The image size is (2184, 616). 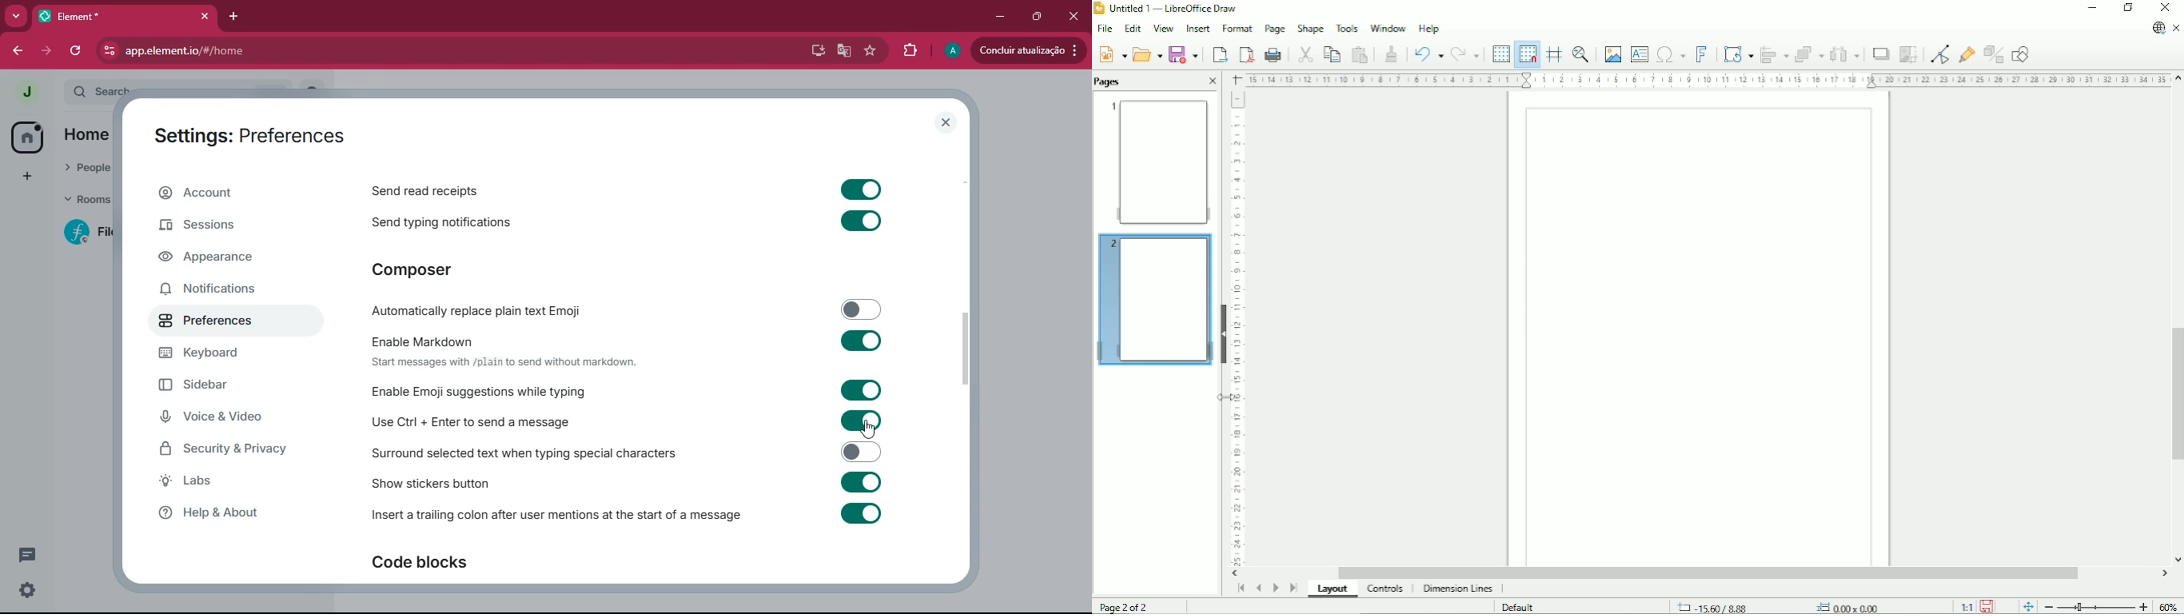 What do you see at coordinates (1465, 55) in the screenshot?
I see `Redo` at bounding box center [1465, 55].